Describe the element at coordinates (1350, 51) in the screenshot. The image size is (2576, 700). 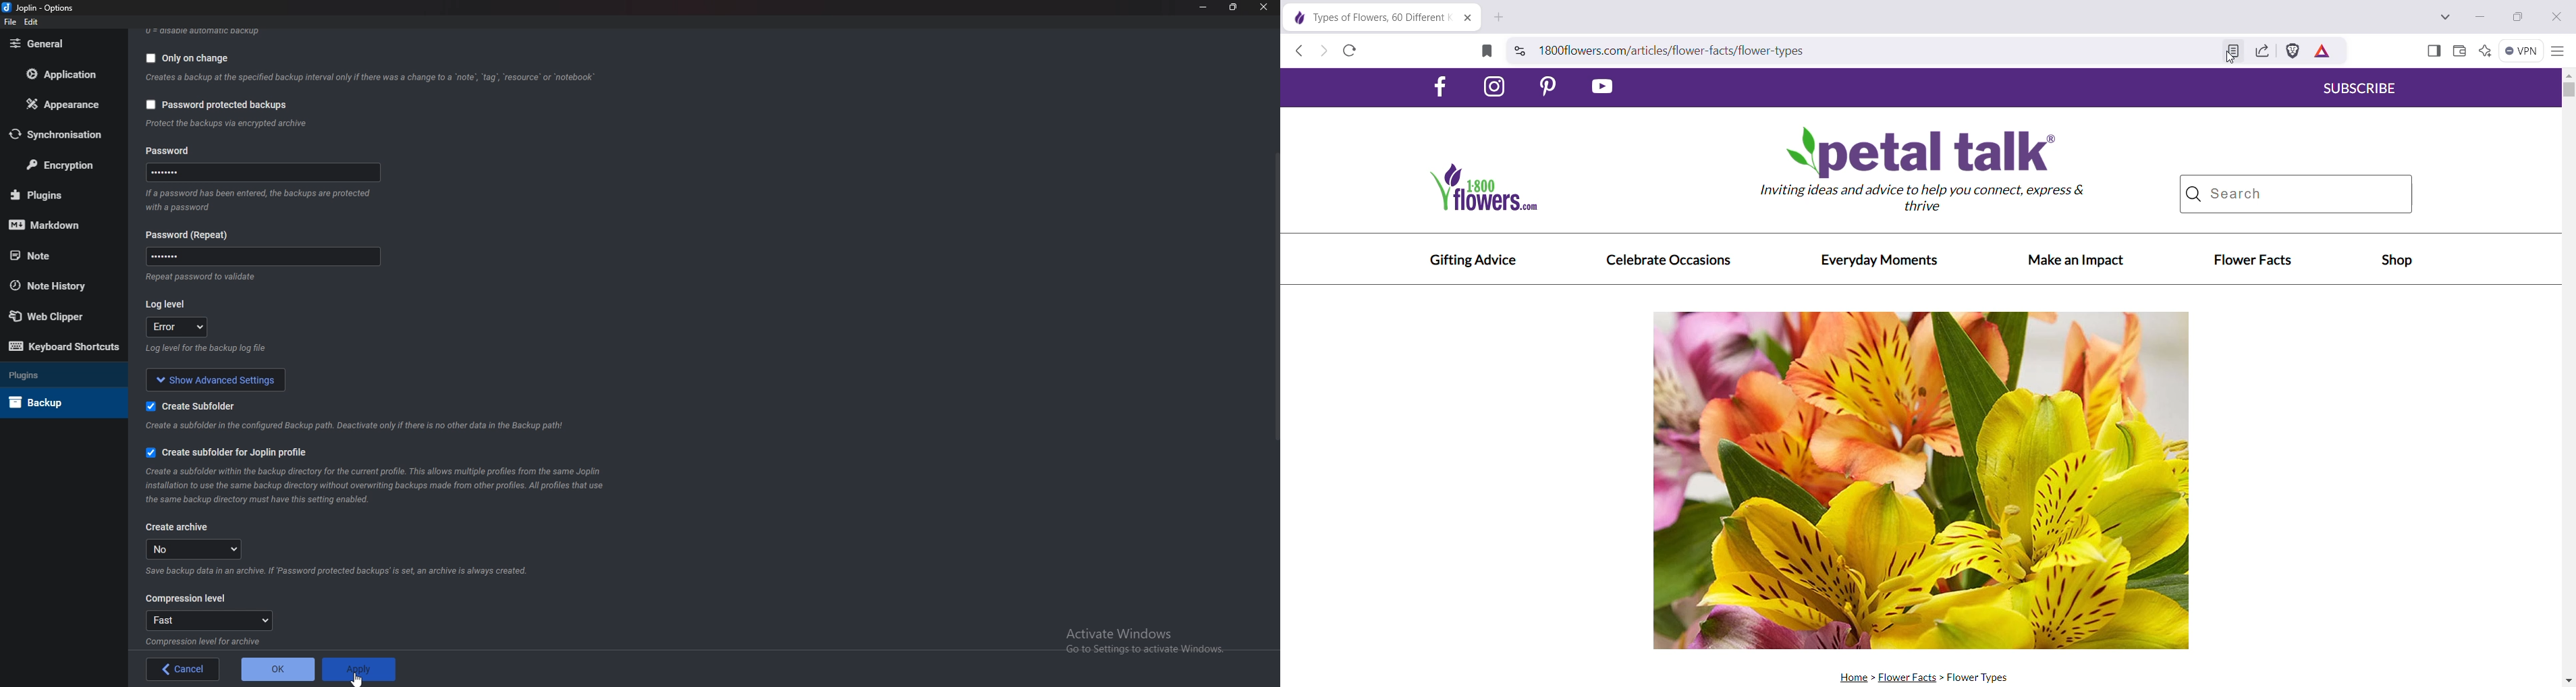
I see `Reload this page` at that location.